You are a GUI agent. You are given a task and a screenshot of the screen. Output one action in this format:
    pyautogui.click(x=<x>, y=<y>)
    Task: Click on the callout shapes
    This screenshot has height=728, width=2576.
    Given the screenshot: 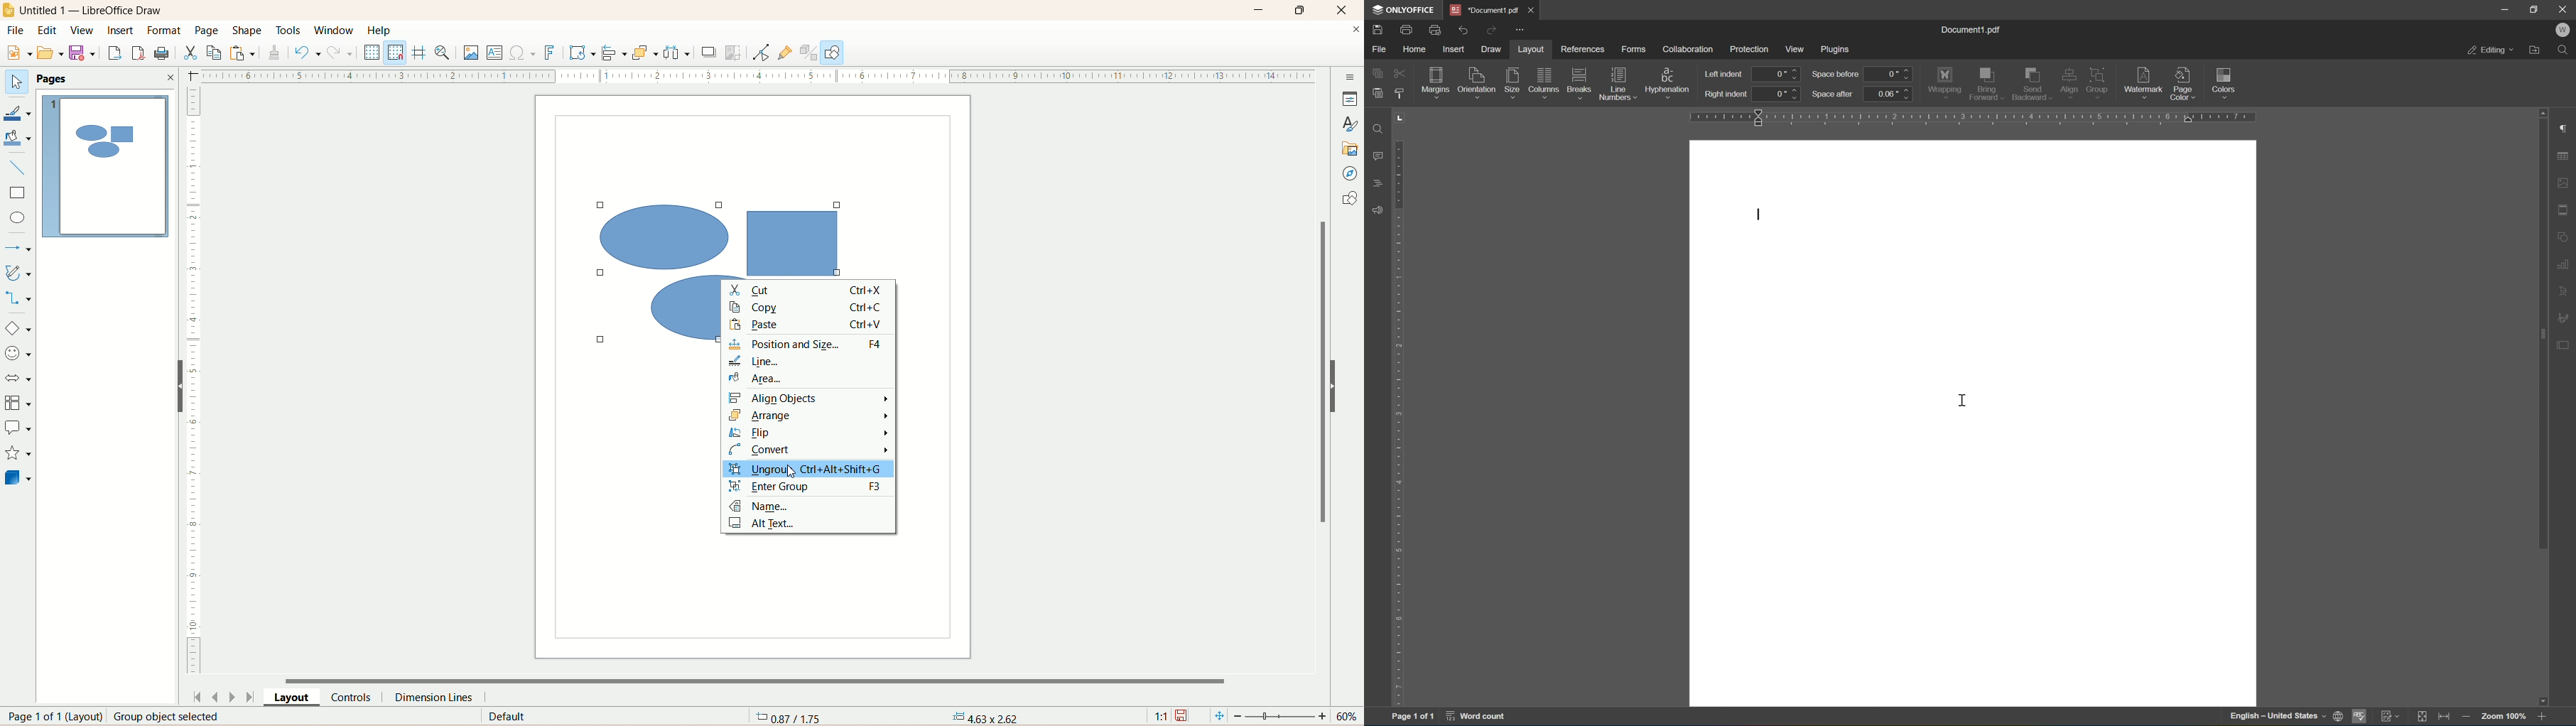 What is the action you would take?
    pyautogui.click(x=18, y=429)
    